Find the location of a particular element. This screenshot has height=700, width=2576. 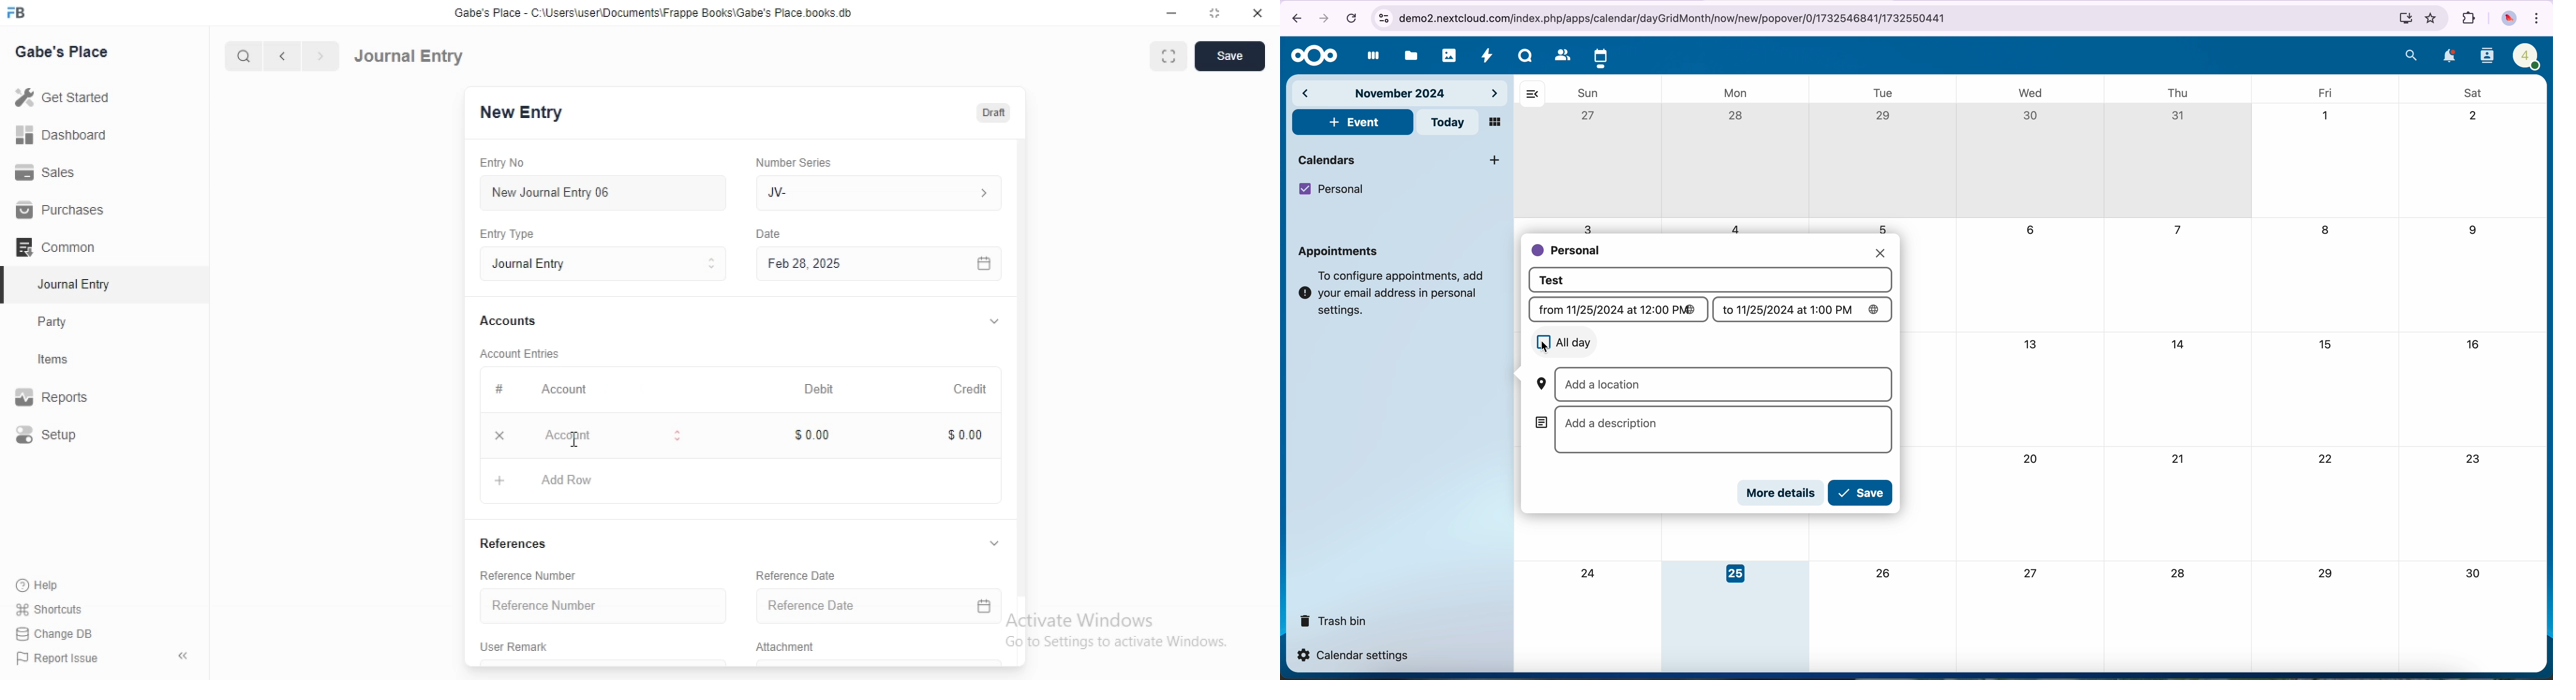

$0.00 is located at coordinates (821, 434).